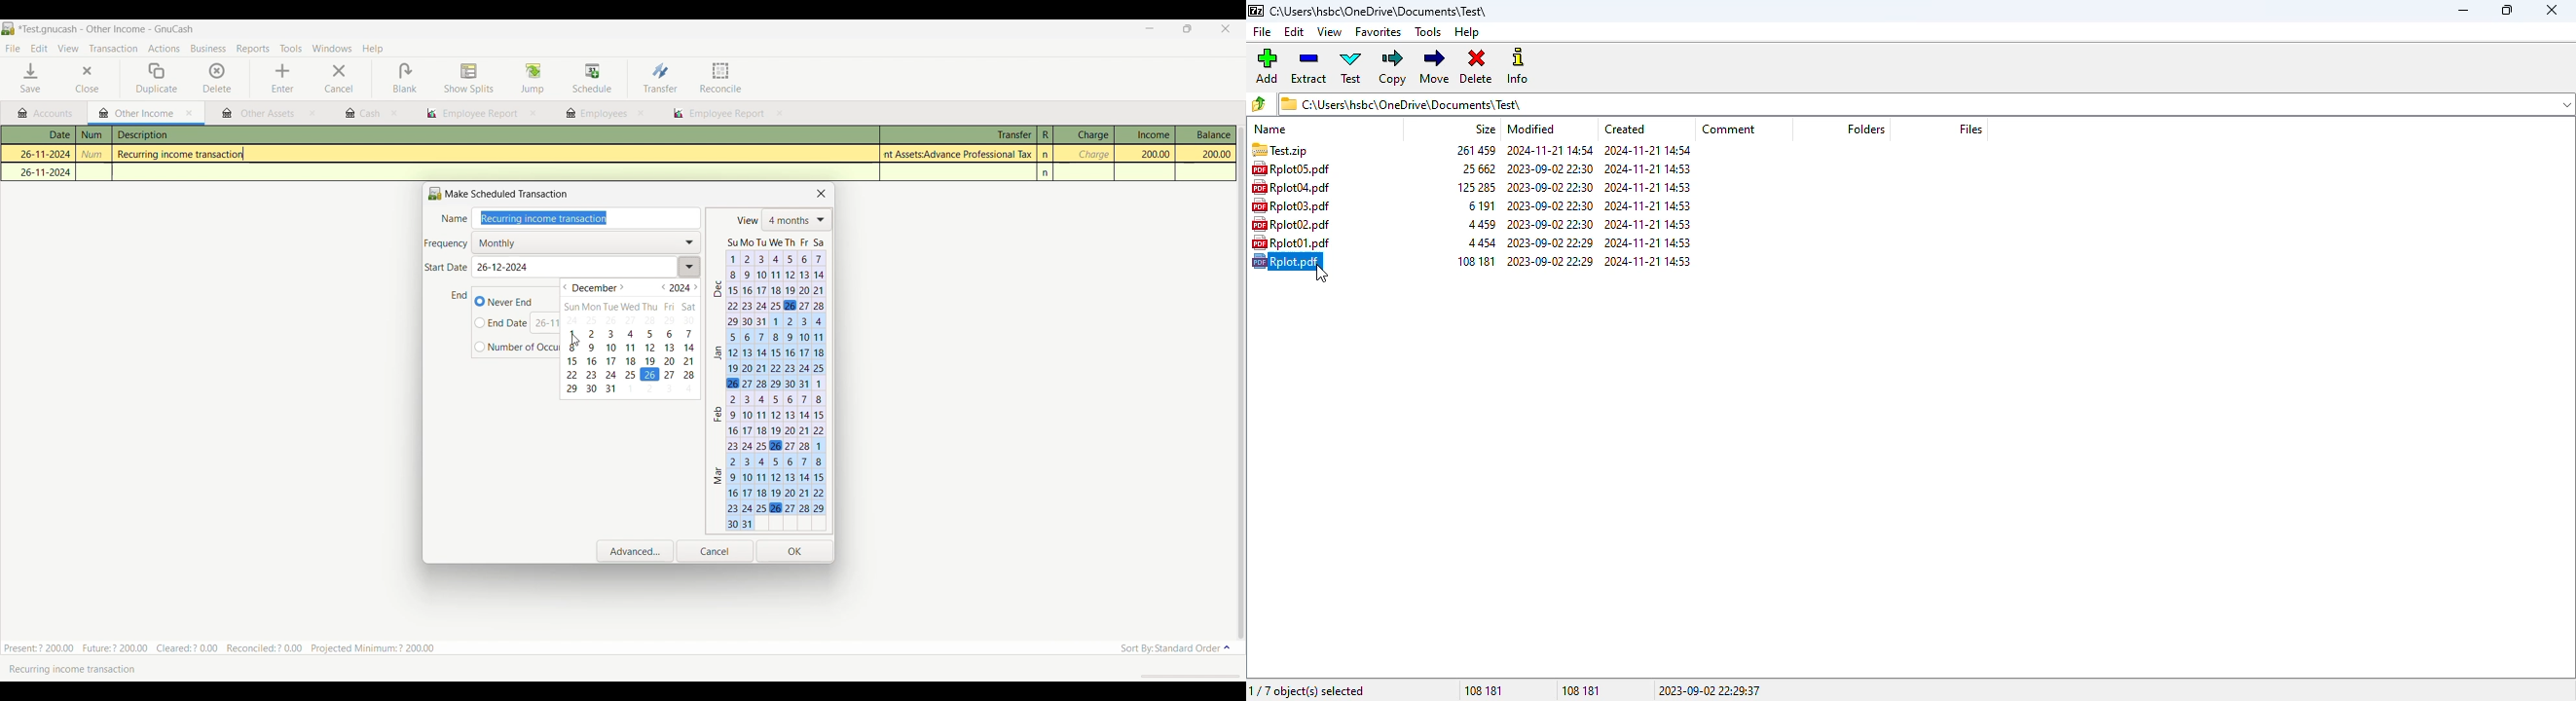 Image resolution: width=2576 pixels, height=728 pixels. Describe the element at coordinates (1648, 244) in the screenshot. I see ` 2024-11-21 14:53` at that location.